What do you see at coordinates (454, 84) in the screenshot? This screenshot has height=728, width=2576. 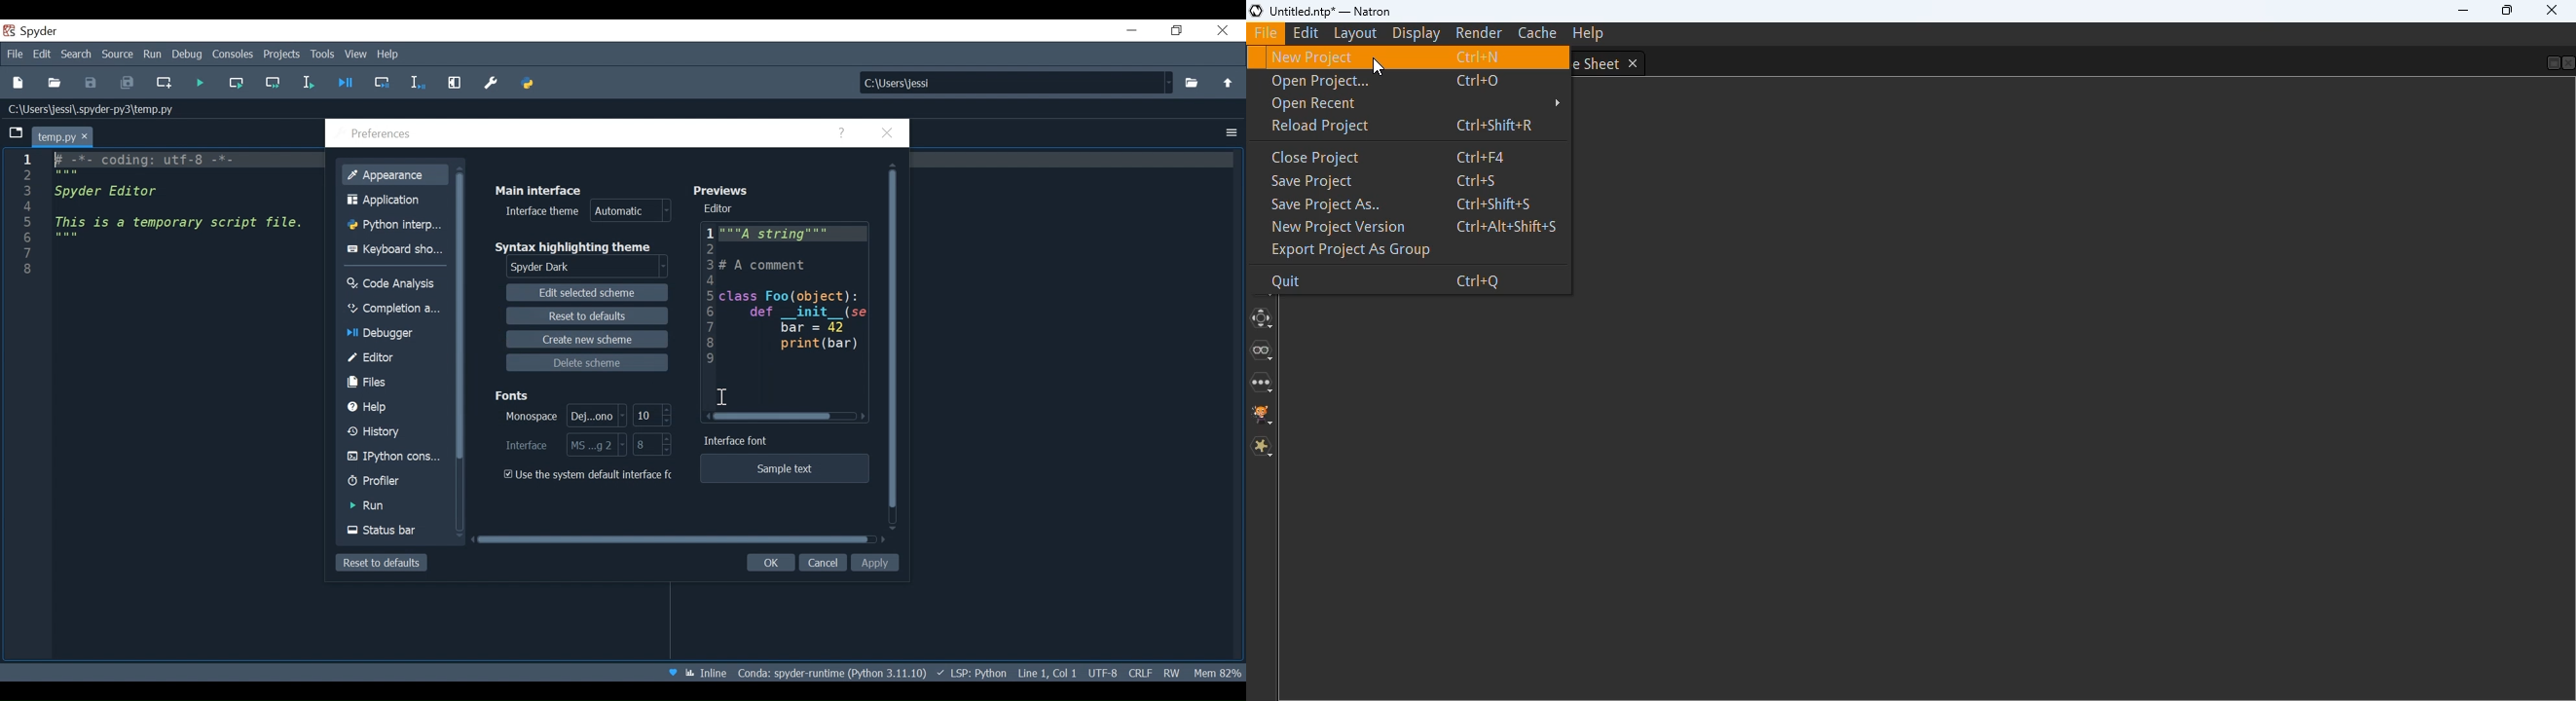 I see `Maximize current pane` at bounding box center [454, 84].